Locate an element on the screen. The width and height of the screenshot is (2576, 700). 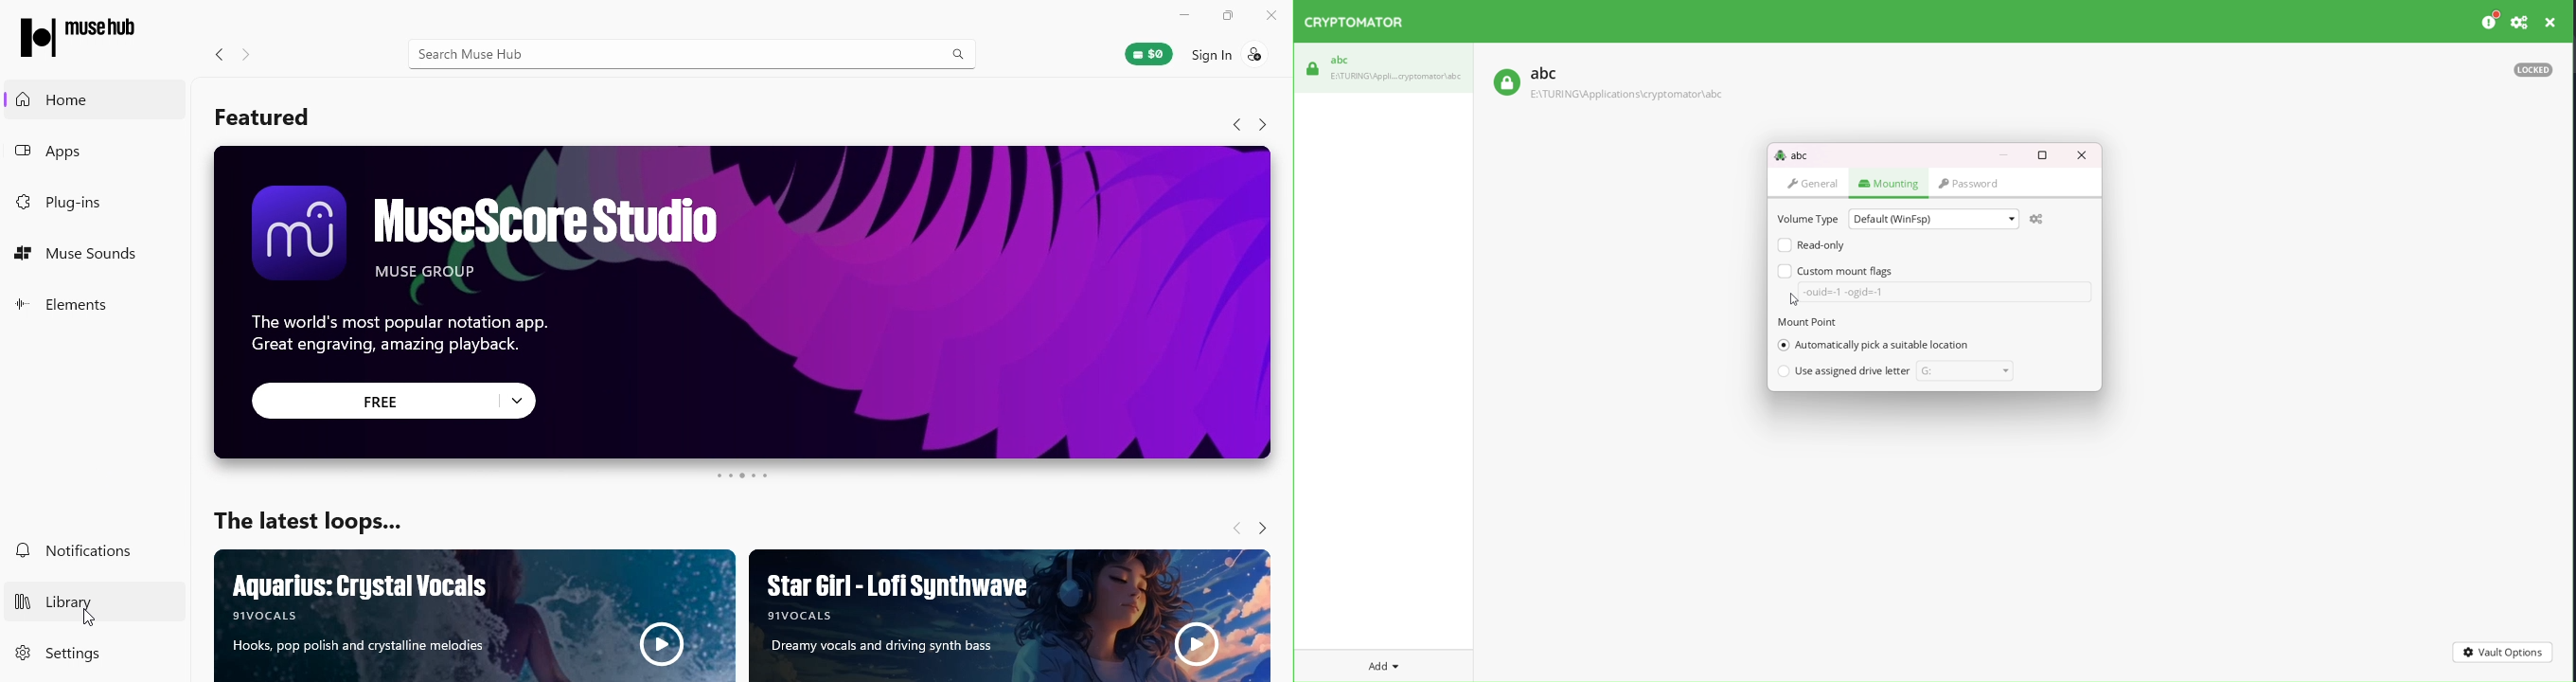
minimize is located at coordinates (2002, 154).